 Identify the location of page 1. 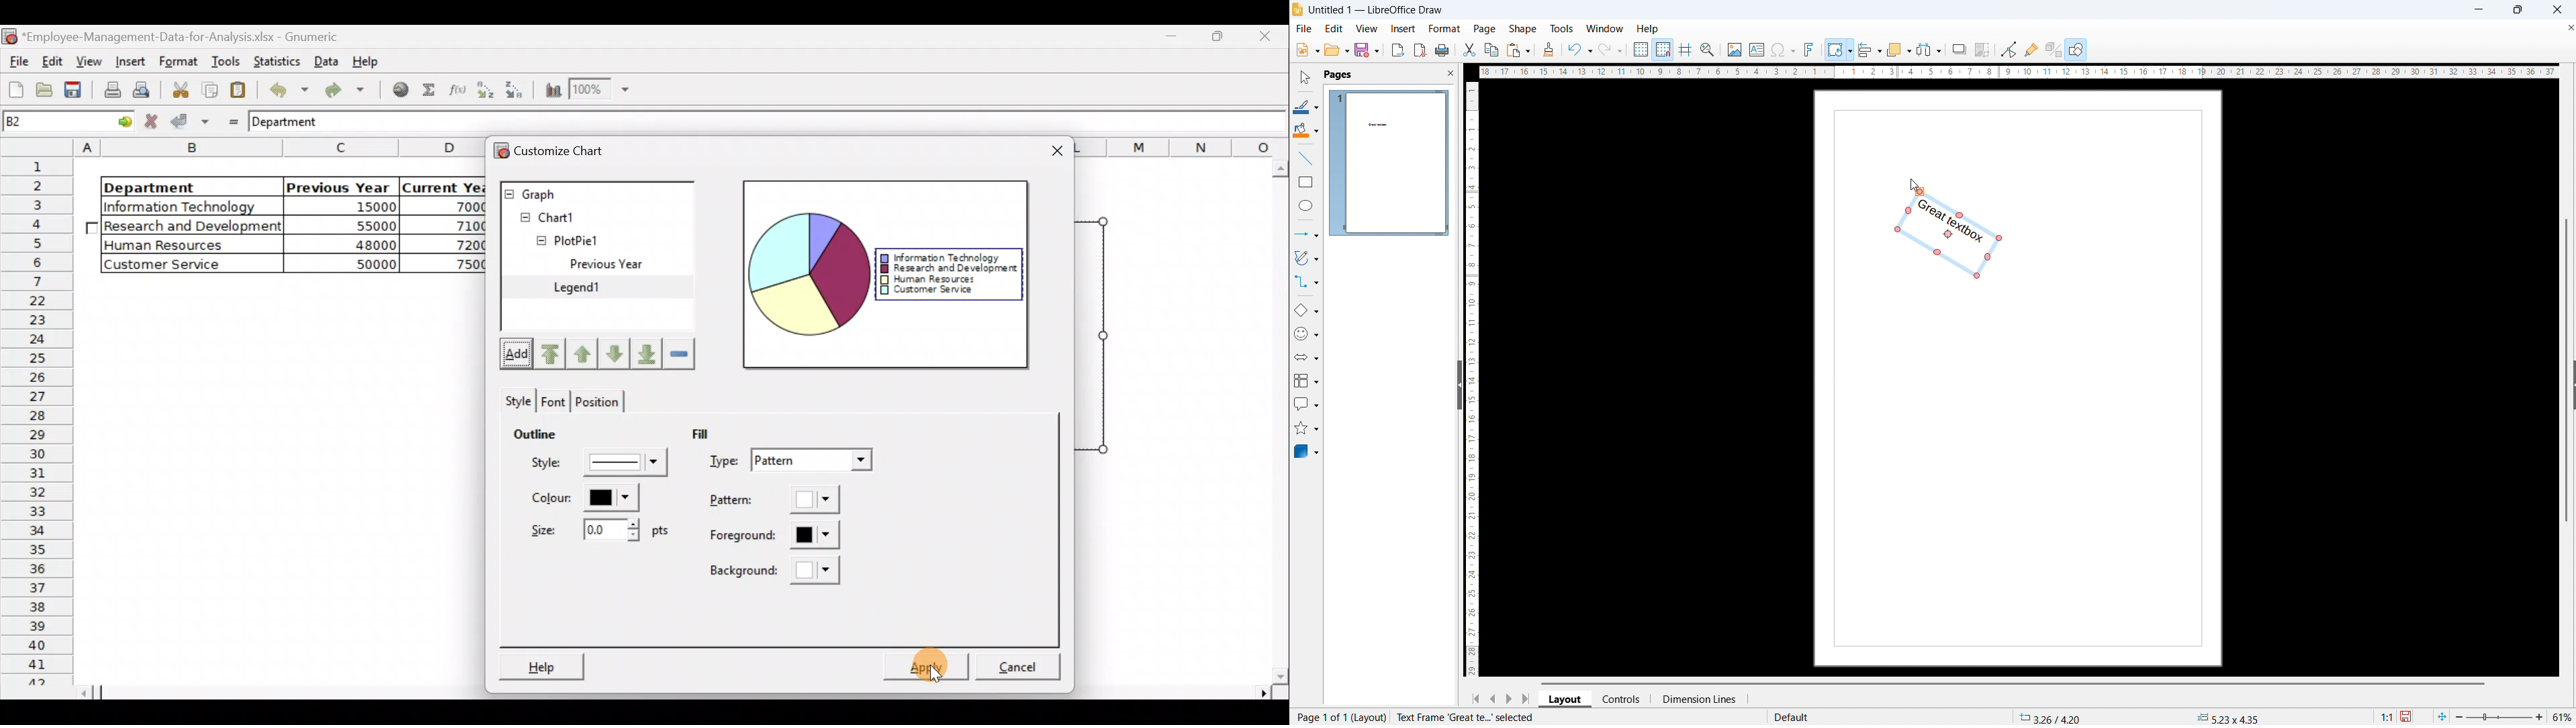
(1389, 162).